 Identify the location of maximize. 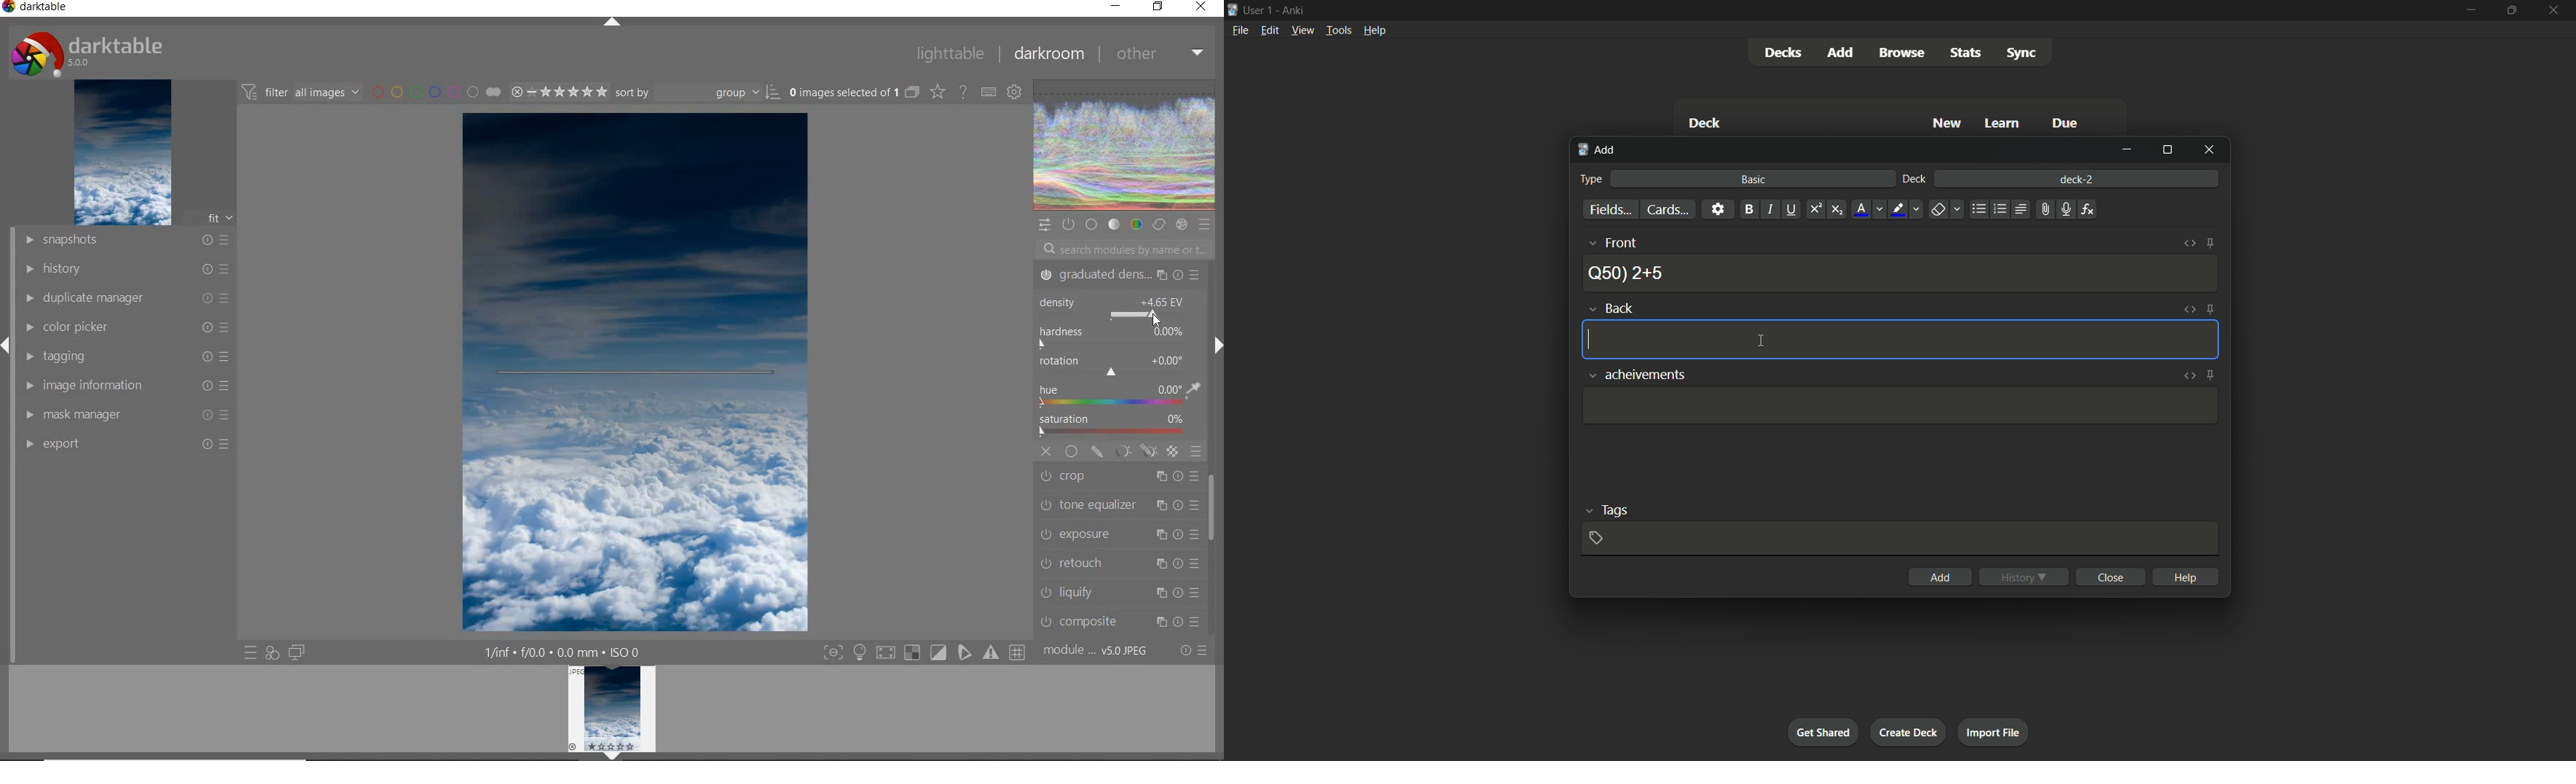
(2165, 151).